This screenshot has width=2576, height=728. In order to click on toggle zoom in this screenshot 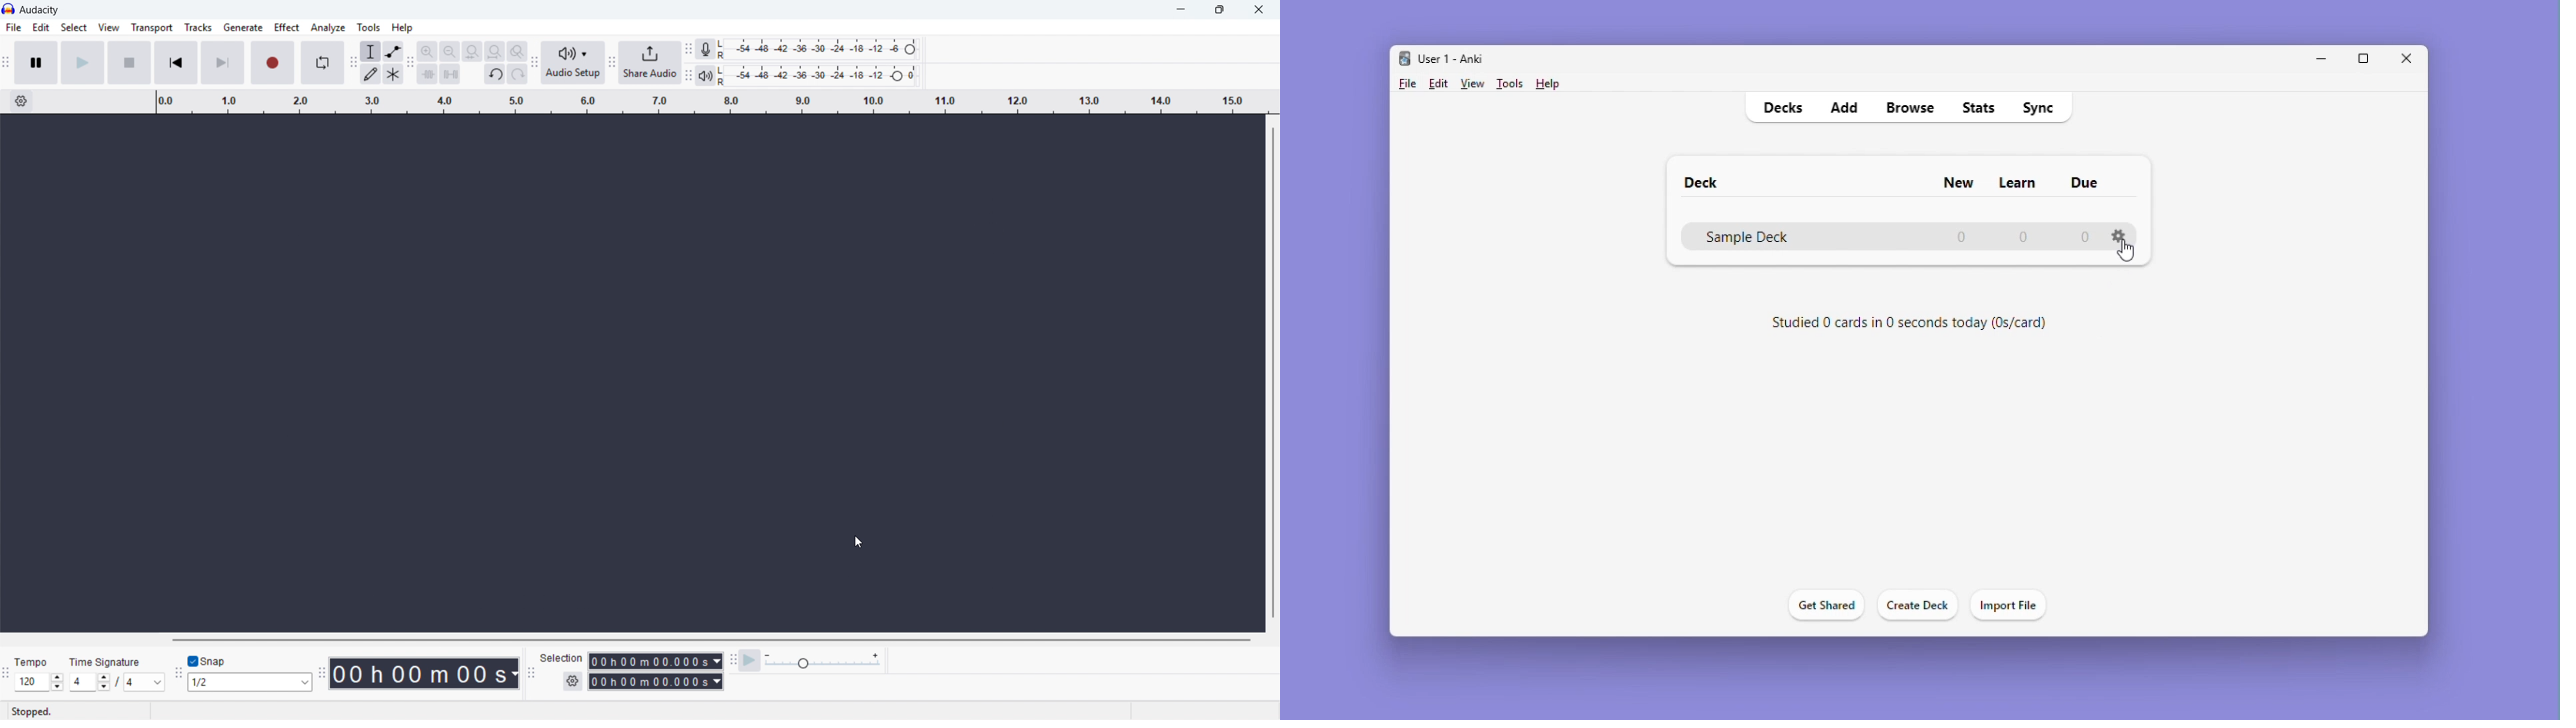, I will do `click(517, 51)`.